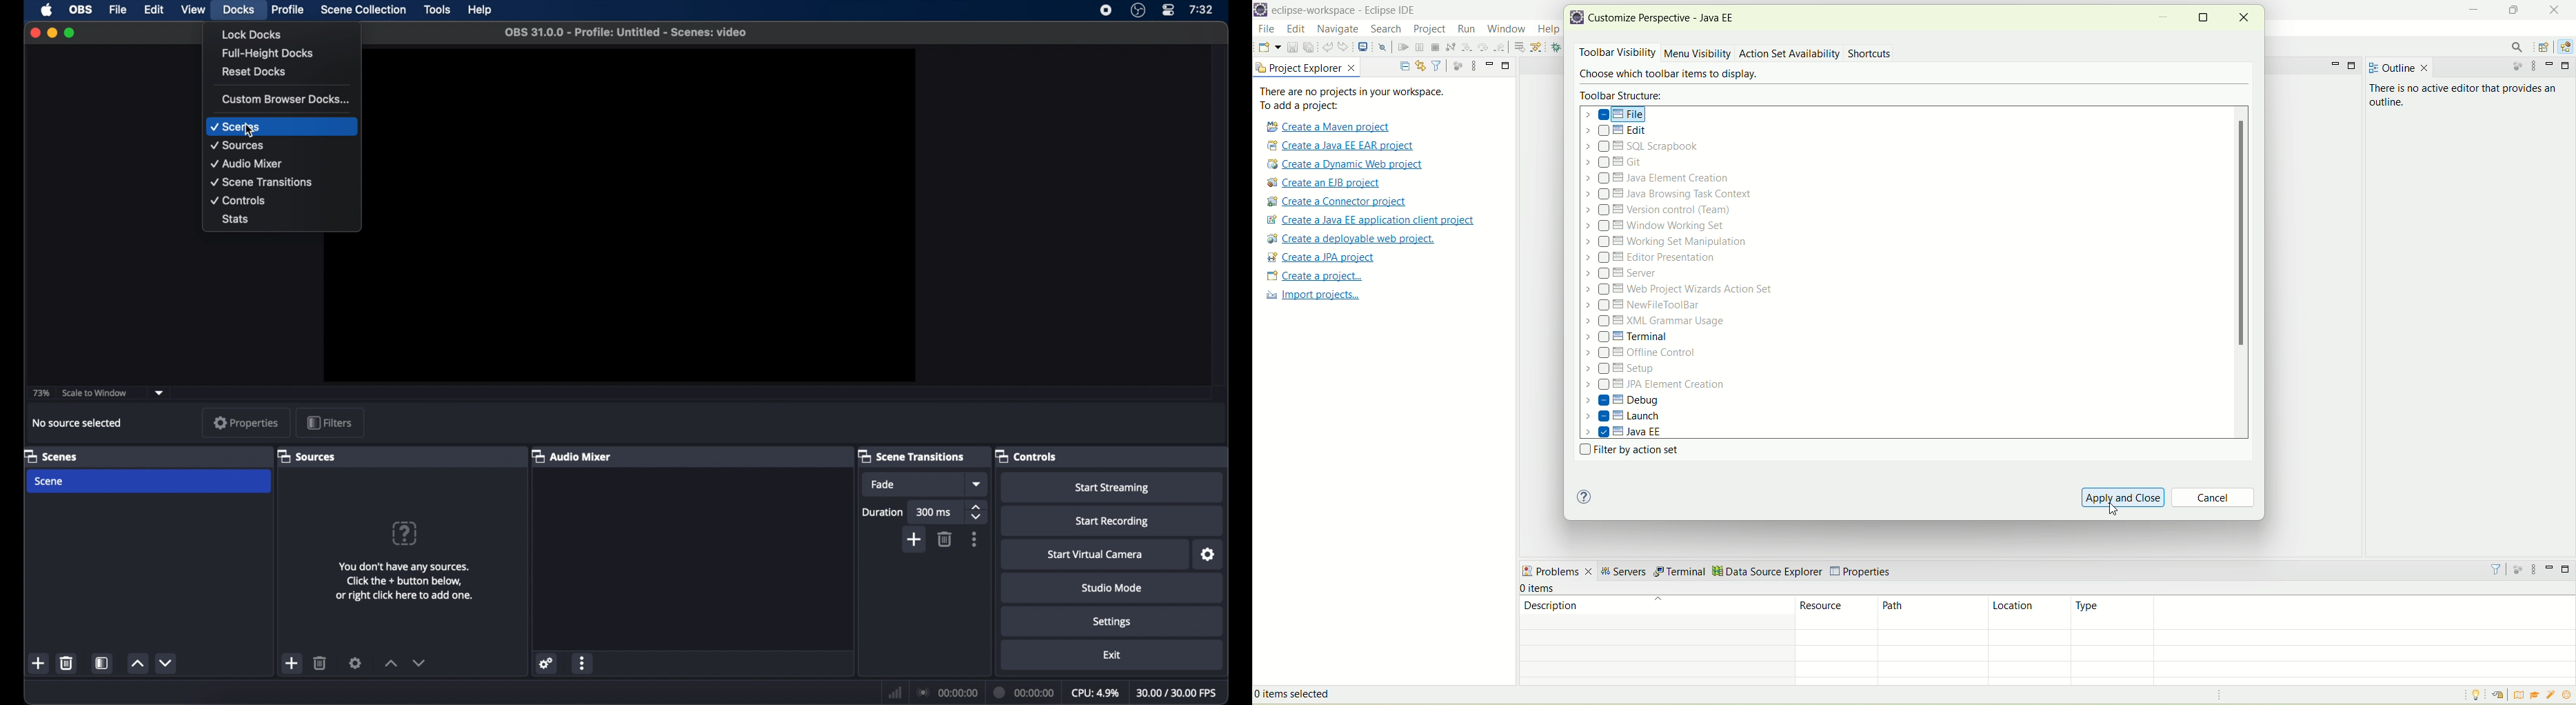  Describe the element at coordinates (1606, 337) in the screenshot. I see `deselected` at that location.